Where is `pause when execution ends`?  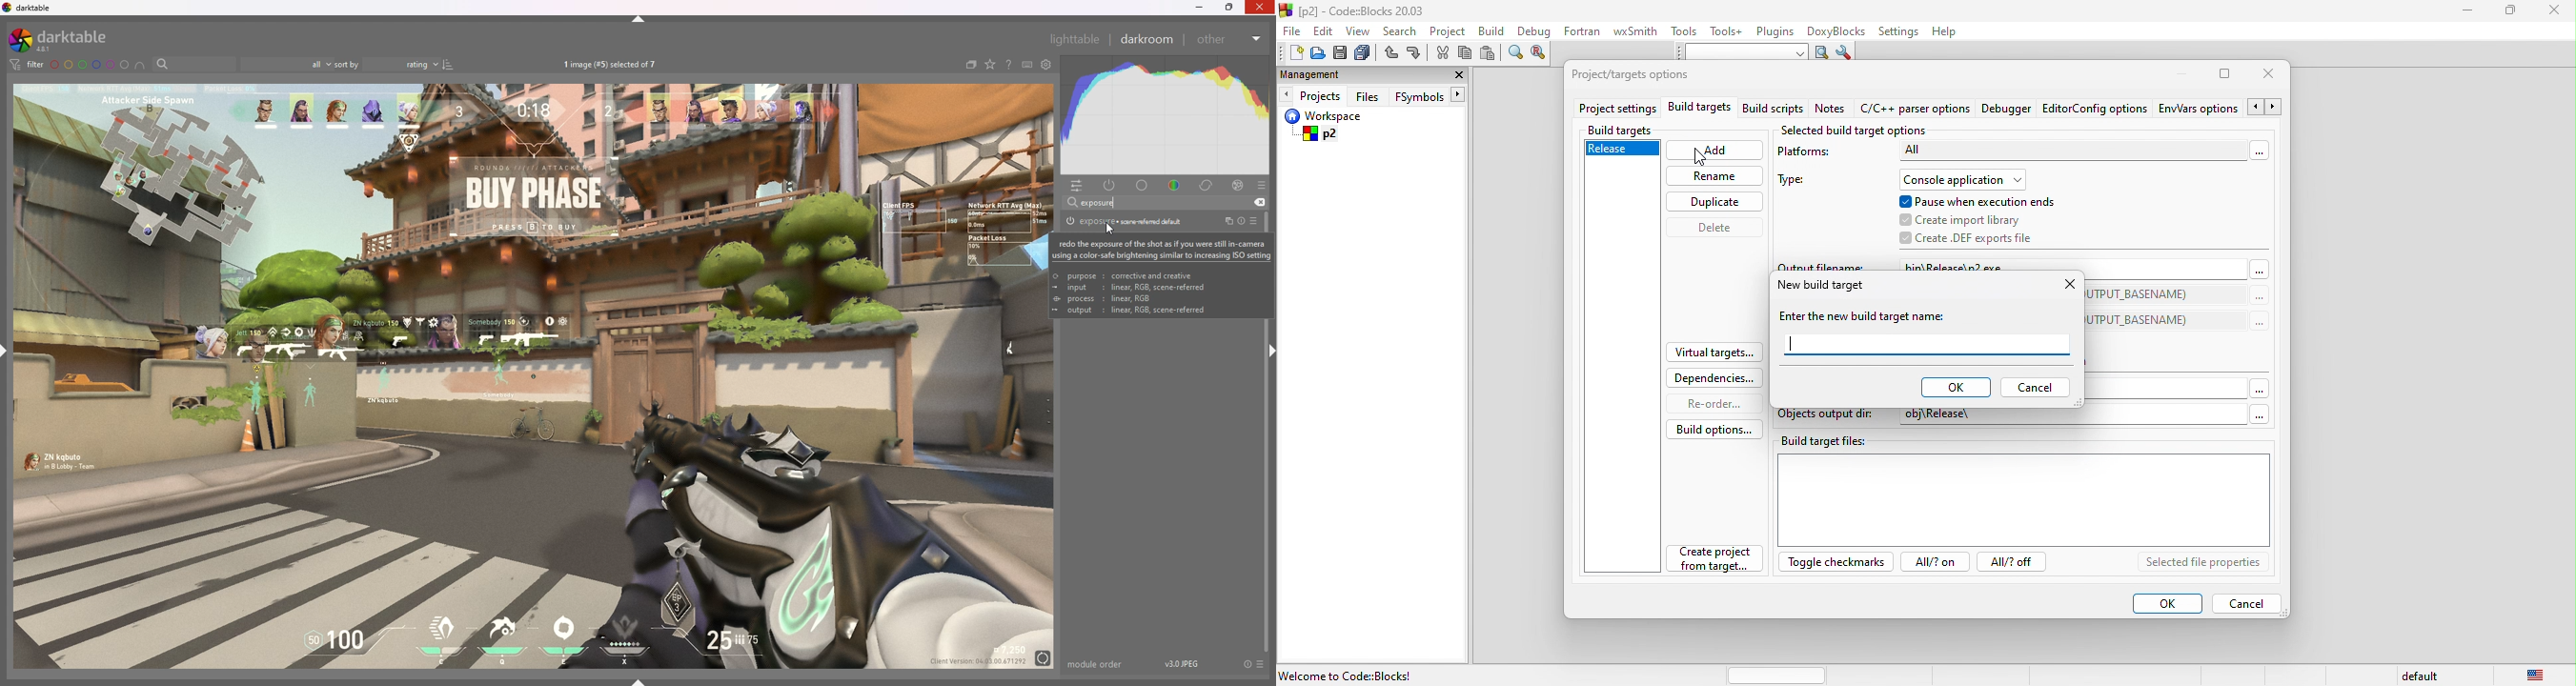
pause when execution ends is located at coordinates (1978, 201).